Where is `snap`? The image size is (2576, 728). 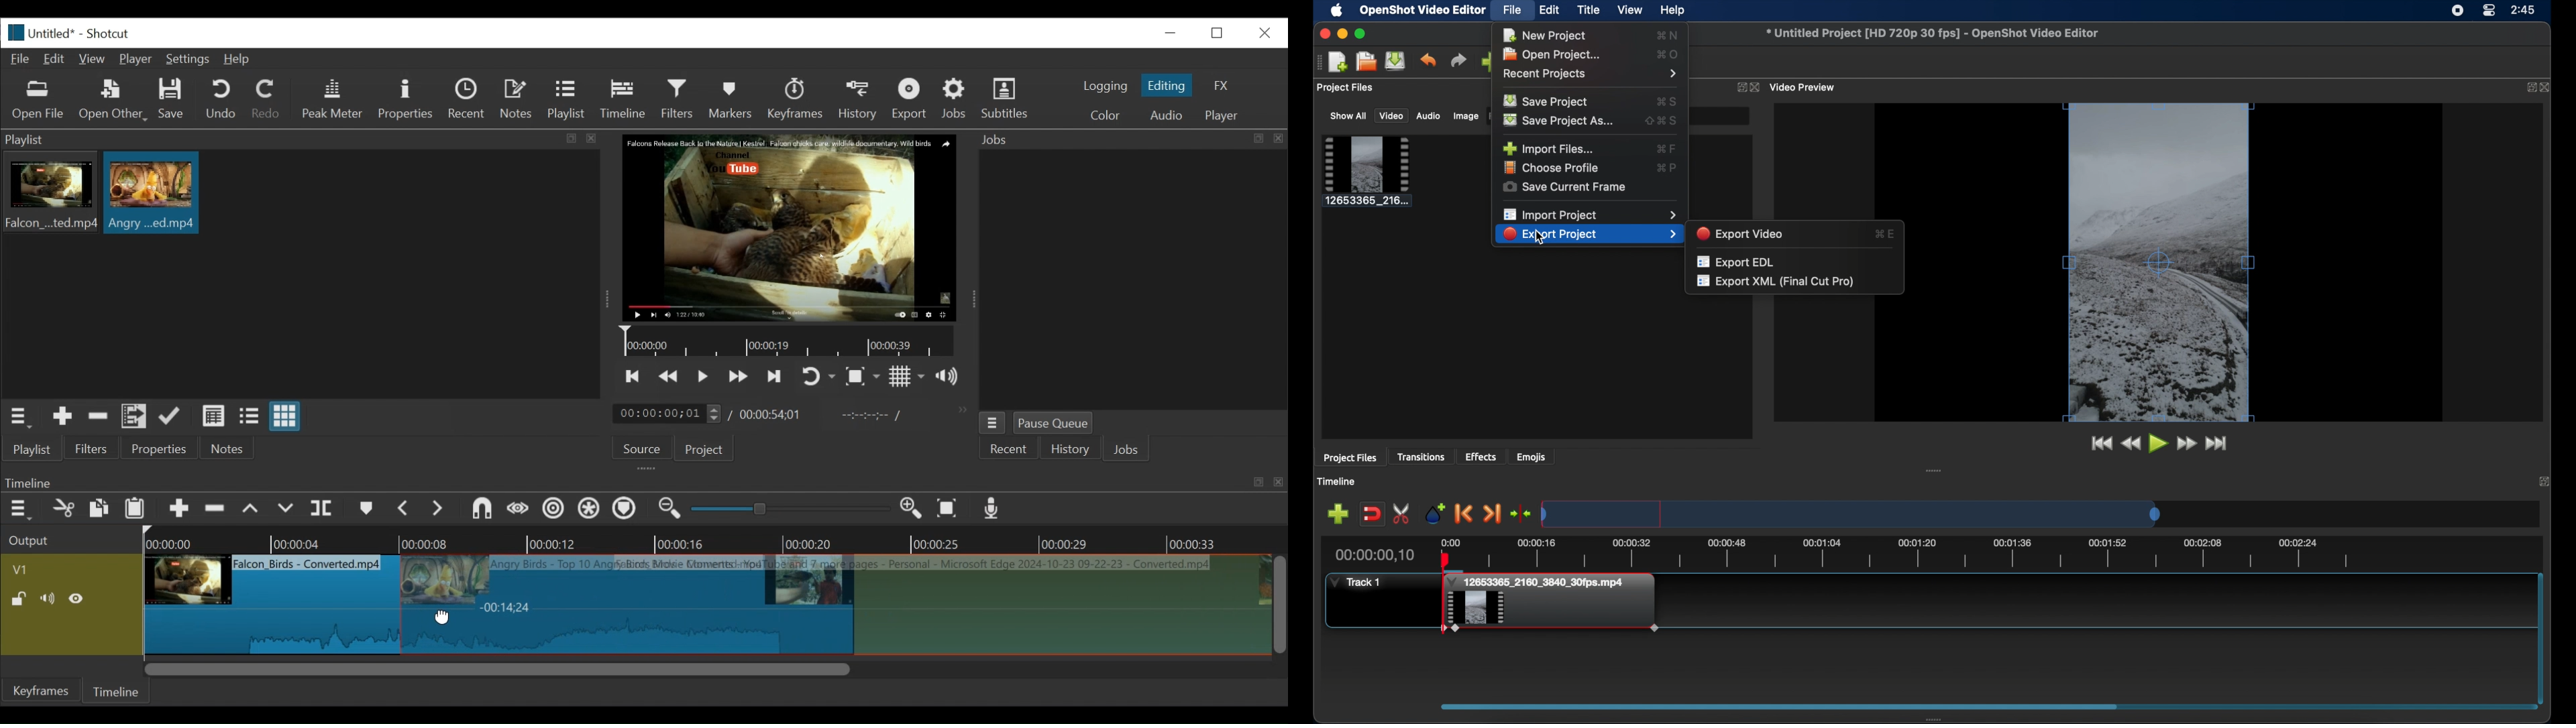 snap is located at coordinates (484, 510).